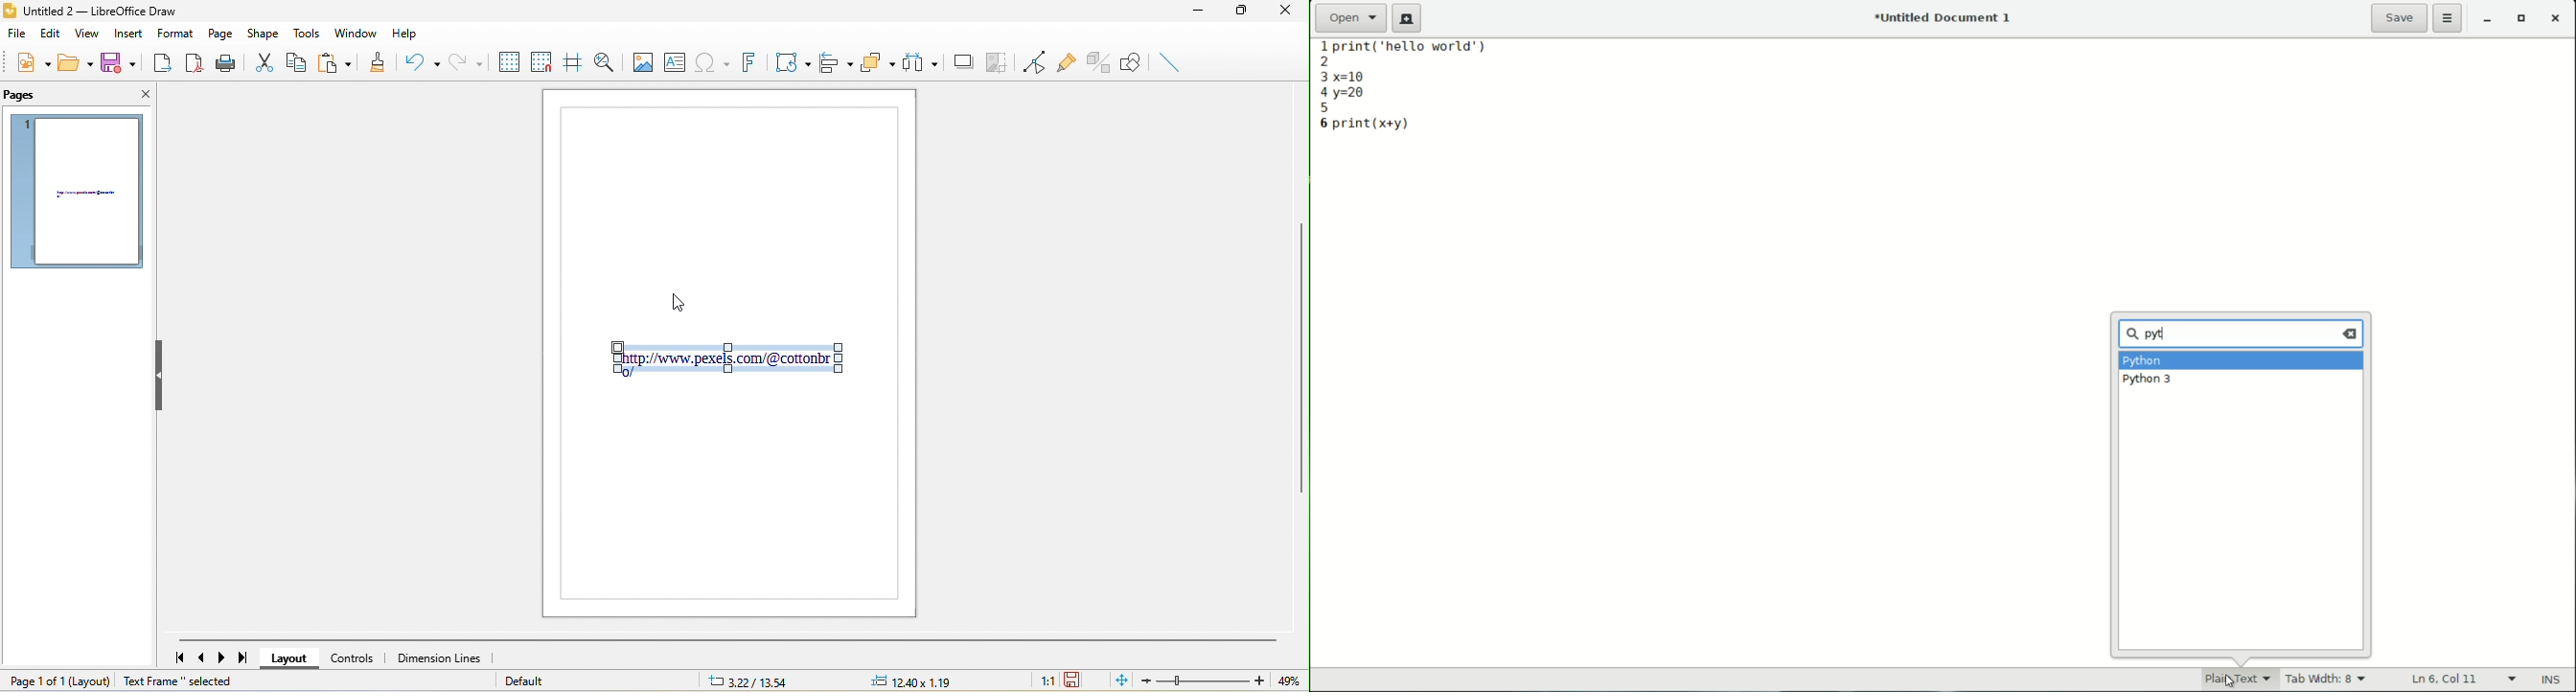 The width and height of the screenshot is (2576, 700). I want to click on Page1, so click(728, 215).